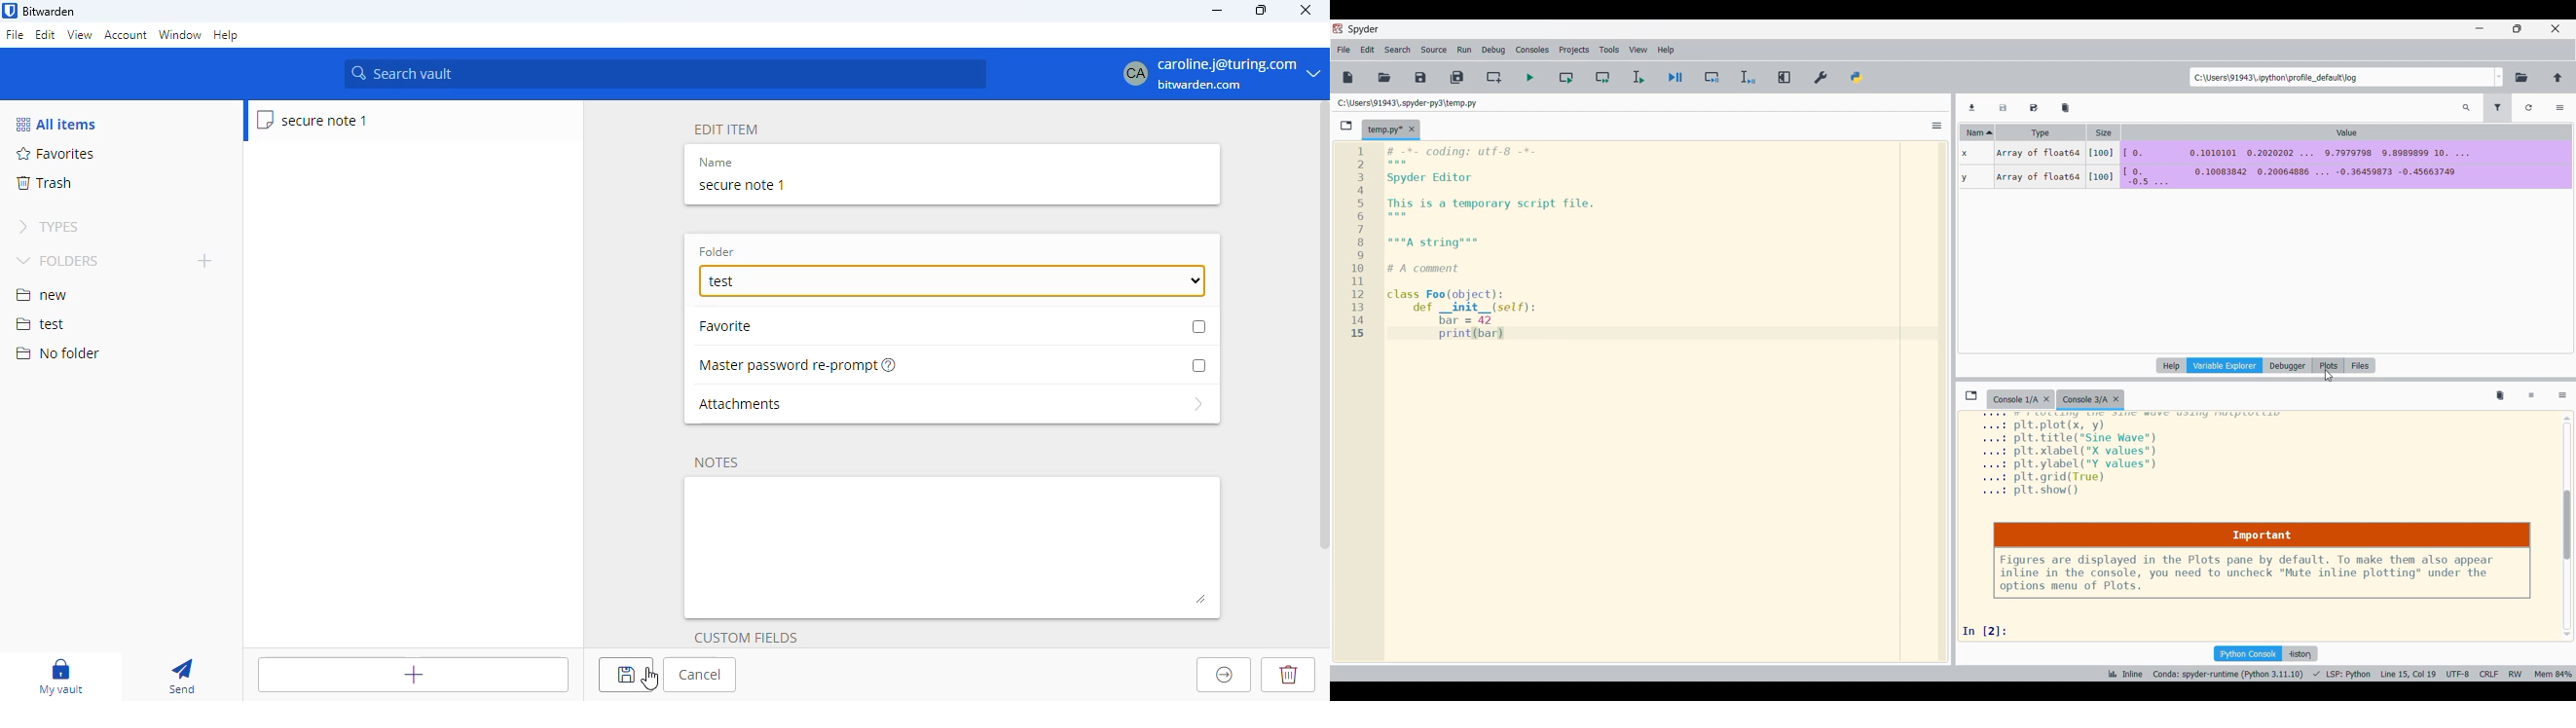  What do you see at coordinates (1821, 77) in the screenshot?
I see `Preferences` at bounding box center [1821, 77].